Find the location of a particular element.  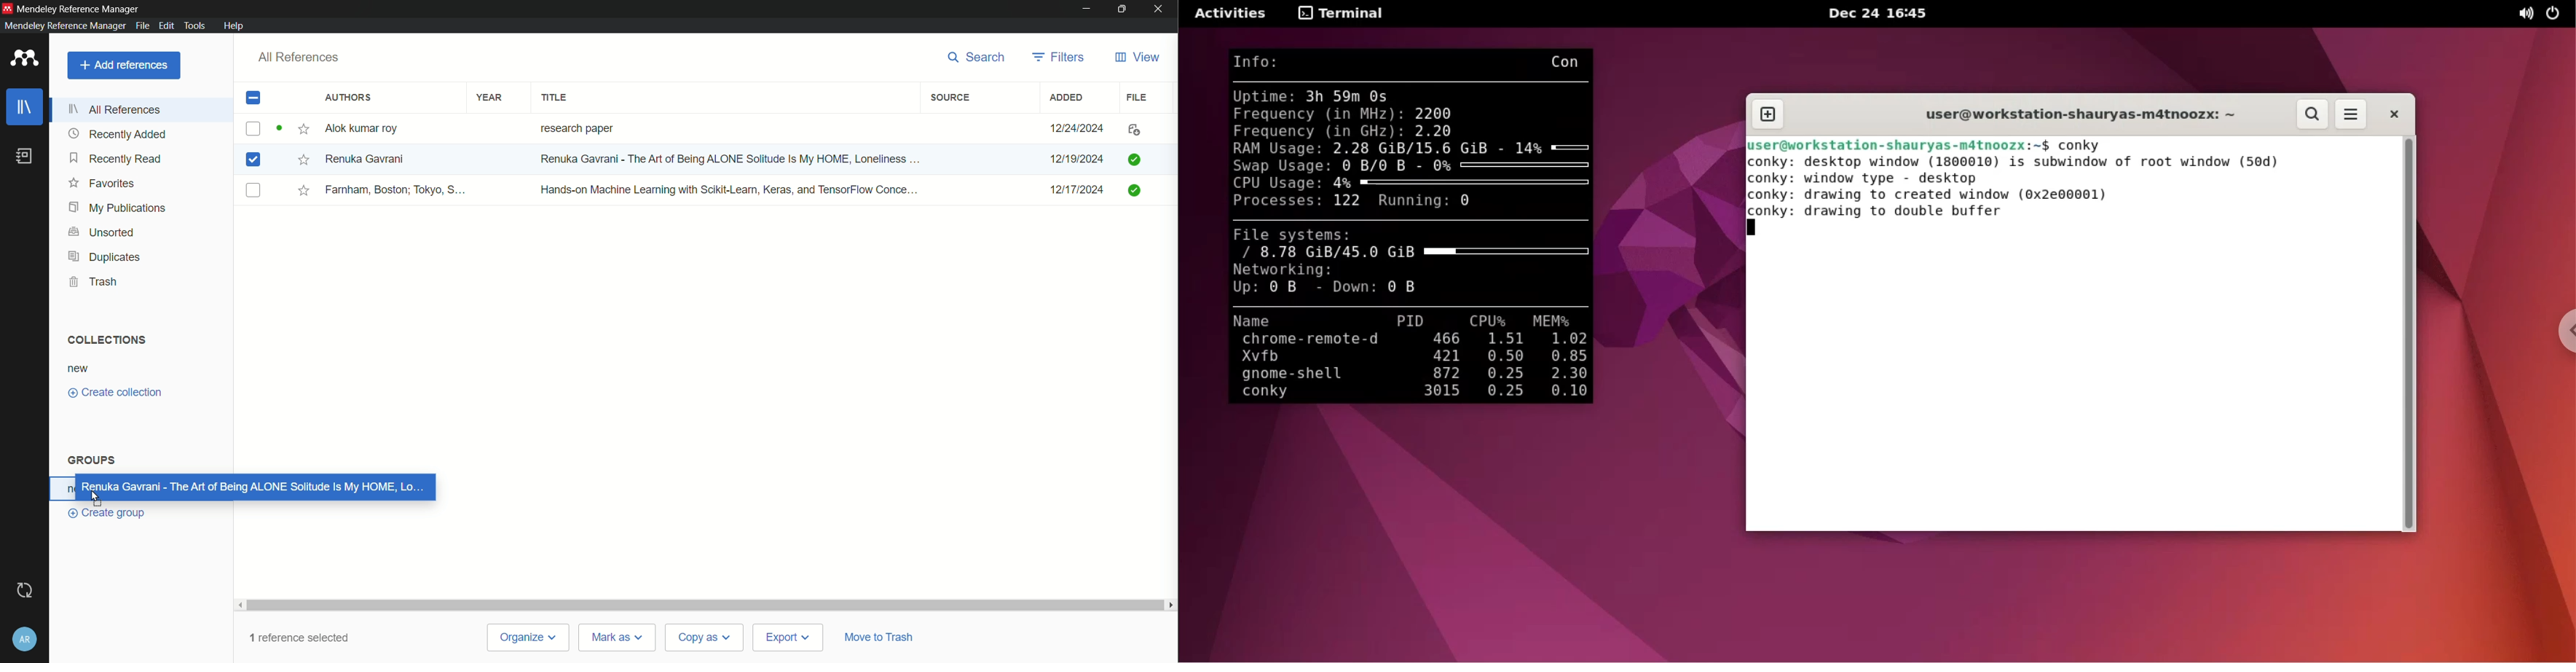

file is located at coordinates (1139, 96).